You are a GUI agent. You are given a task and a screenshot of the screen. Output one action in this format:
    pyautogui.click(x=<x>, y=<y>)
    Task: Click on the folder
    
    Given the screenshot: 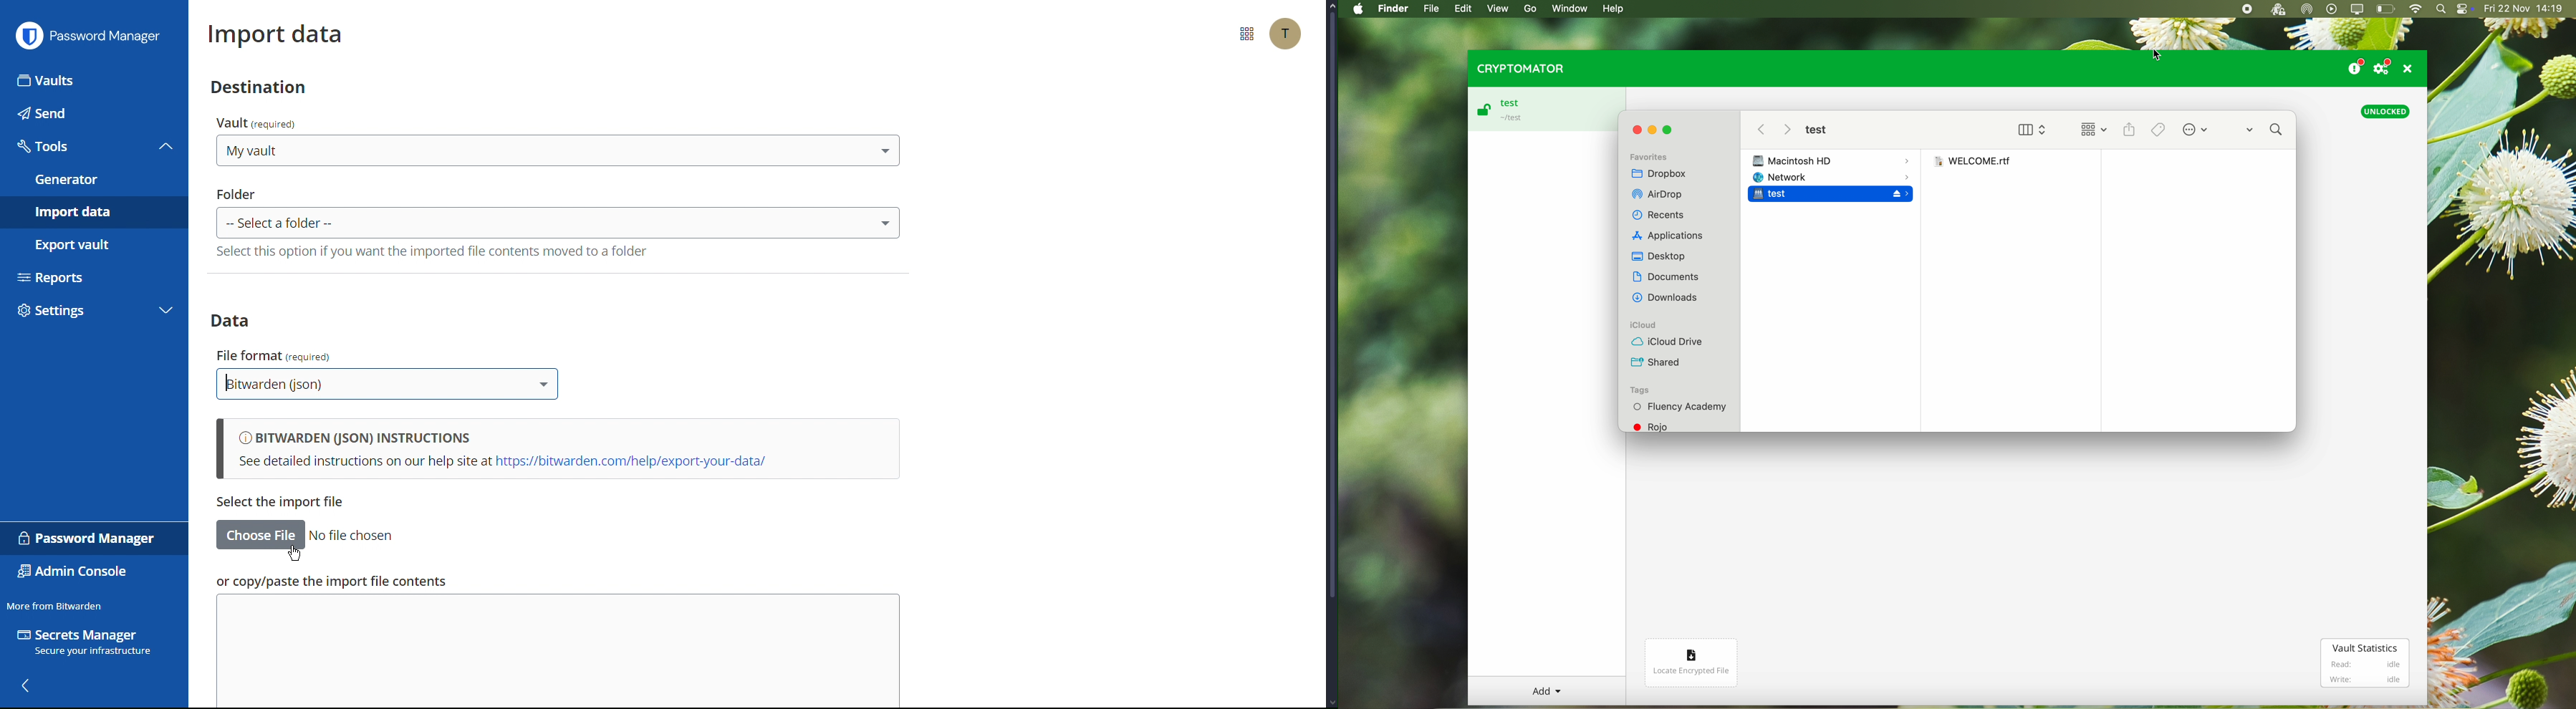 What is the action you would take?
    pyautogui.click(x=237, y=193)
    